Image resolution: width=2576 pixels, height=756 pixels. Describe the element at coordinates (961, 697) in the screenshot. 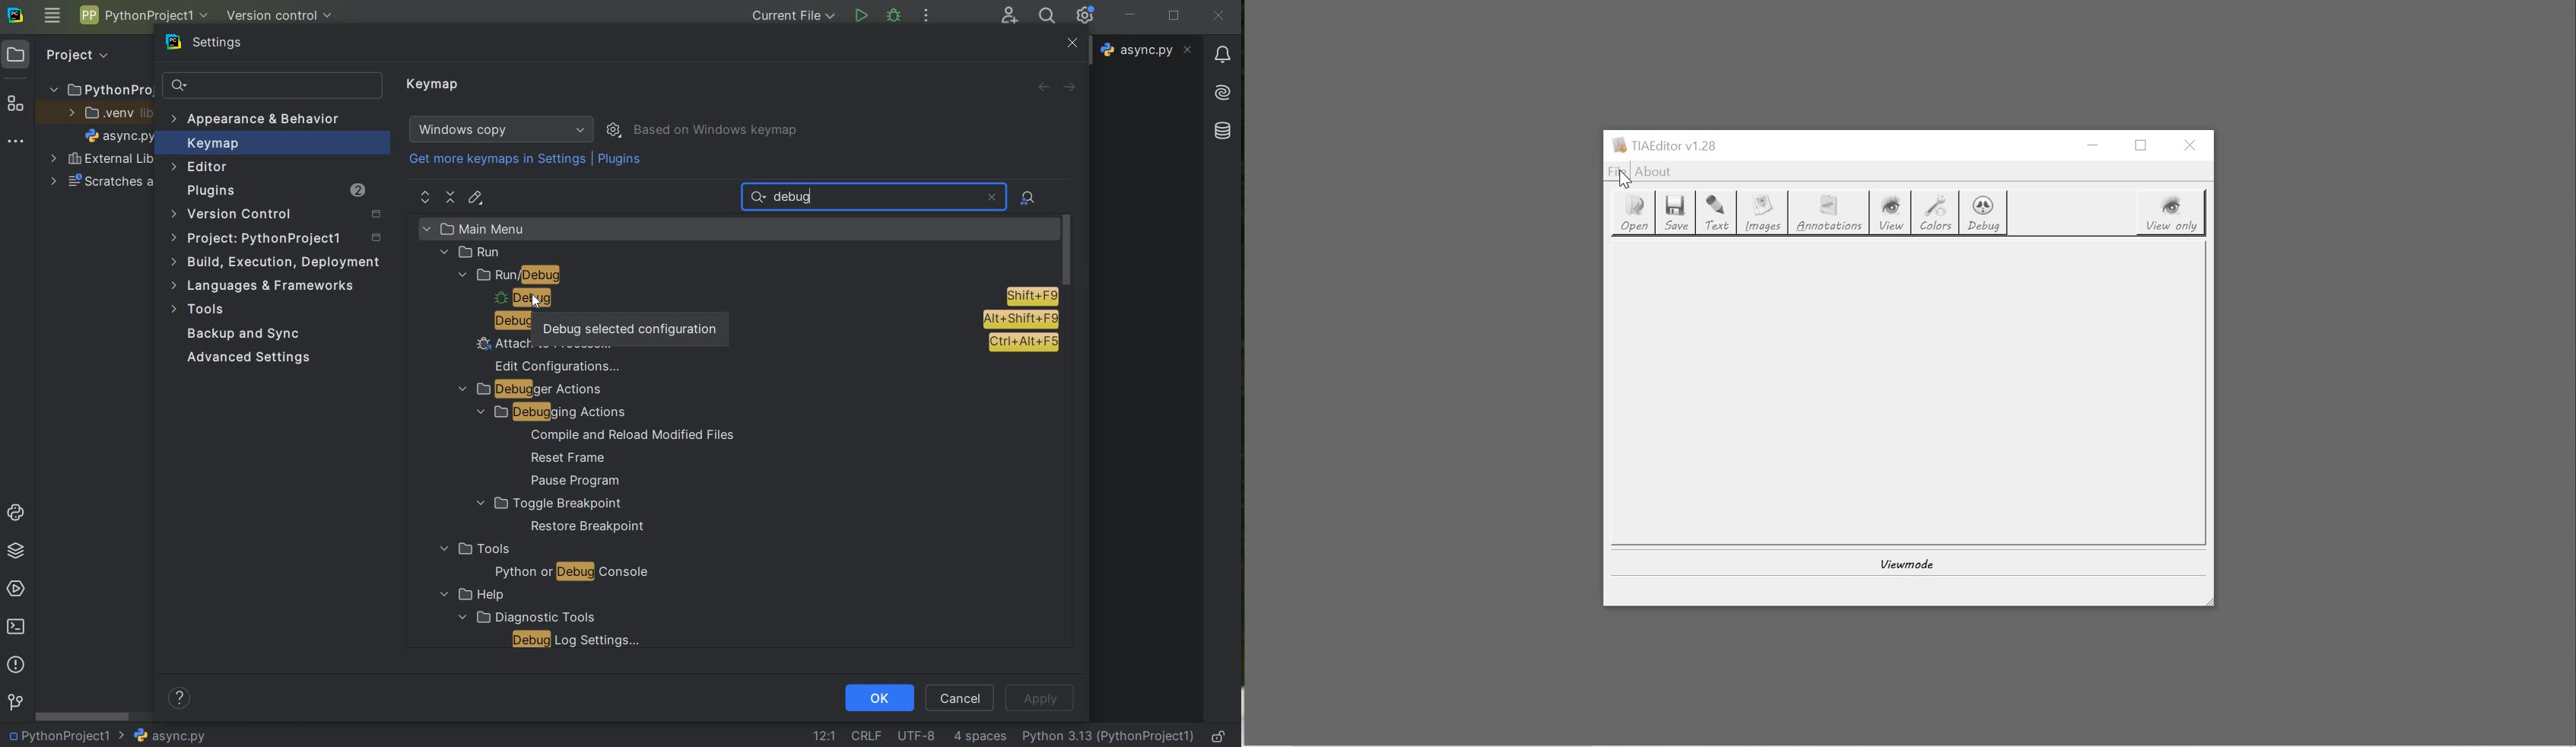

I see `cancel` at that location.